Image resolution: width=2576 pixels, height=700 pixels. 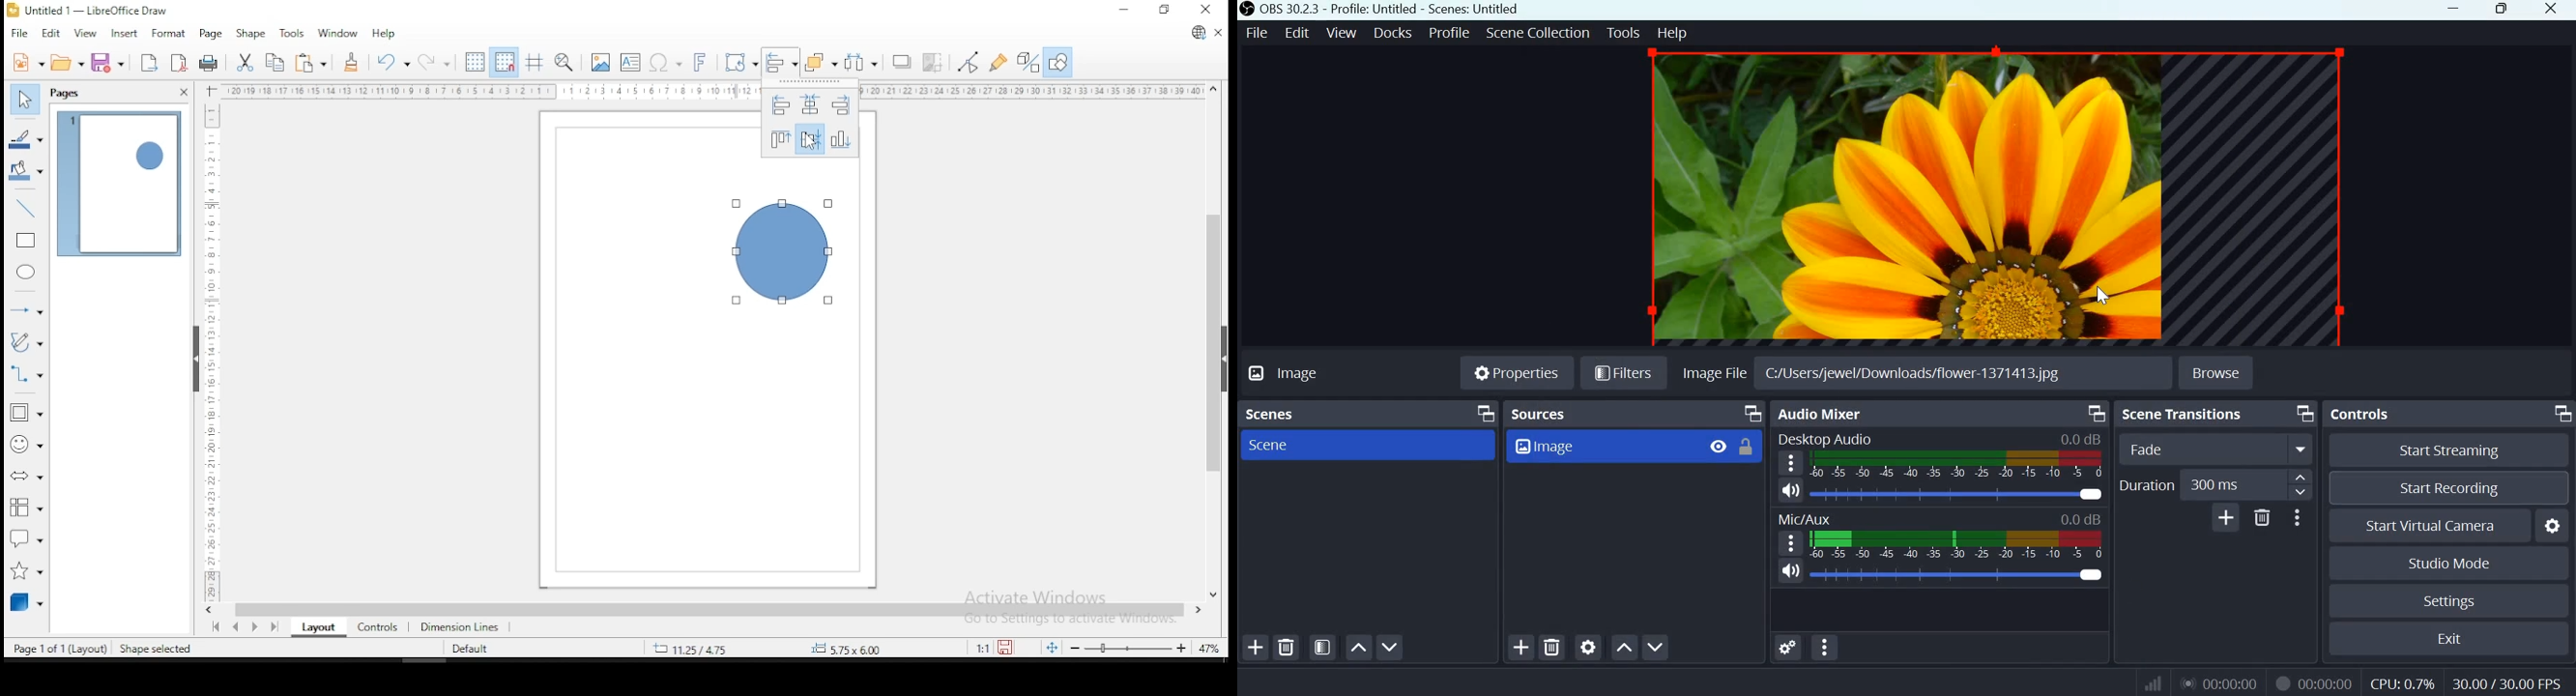 I want to click on rectangle, so click(x=27, y=241).